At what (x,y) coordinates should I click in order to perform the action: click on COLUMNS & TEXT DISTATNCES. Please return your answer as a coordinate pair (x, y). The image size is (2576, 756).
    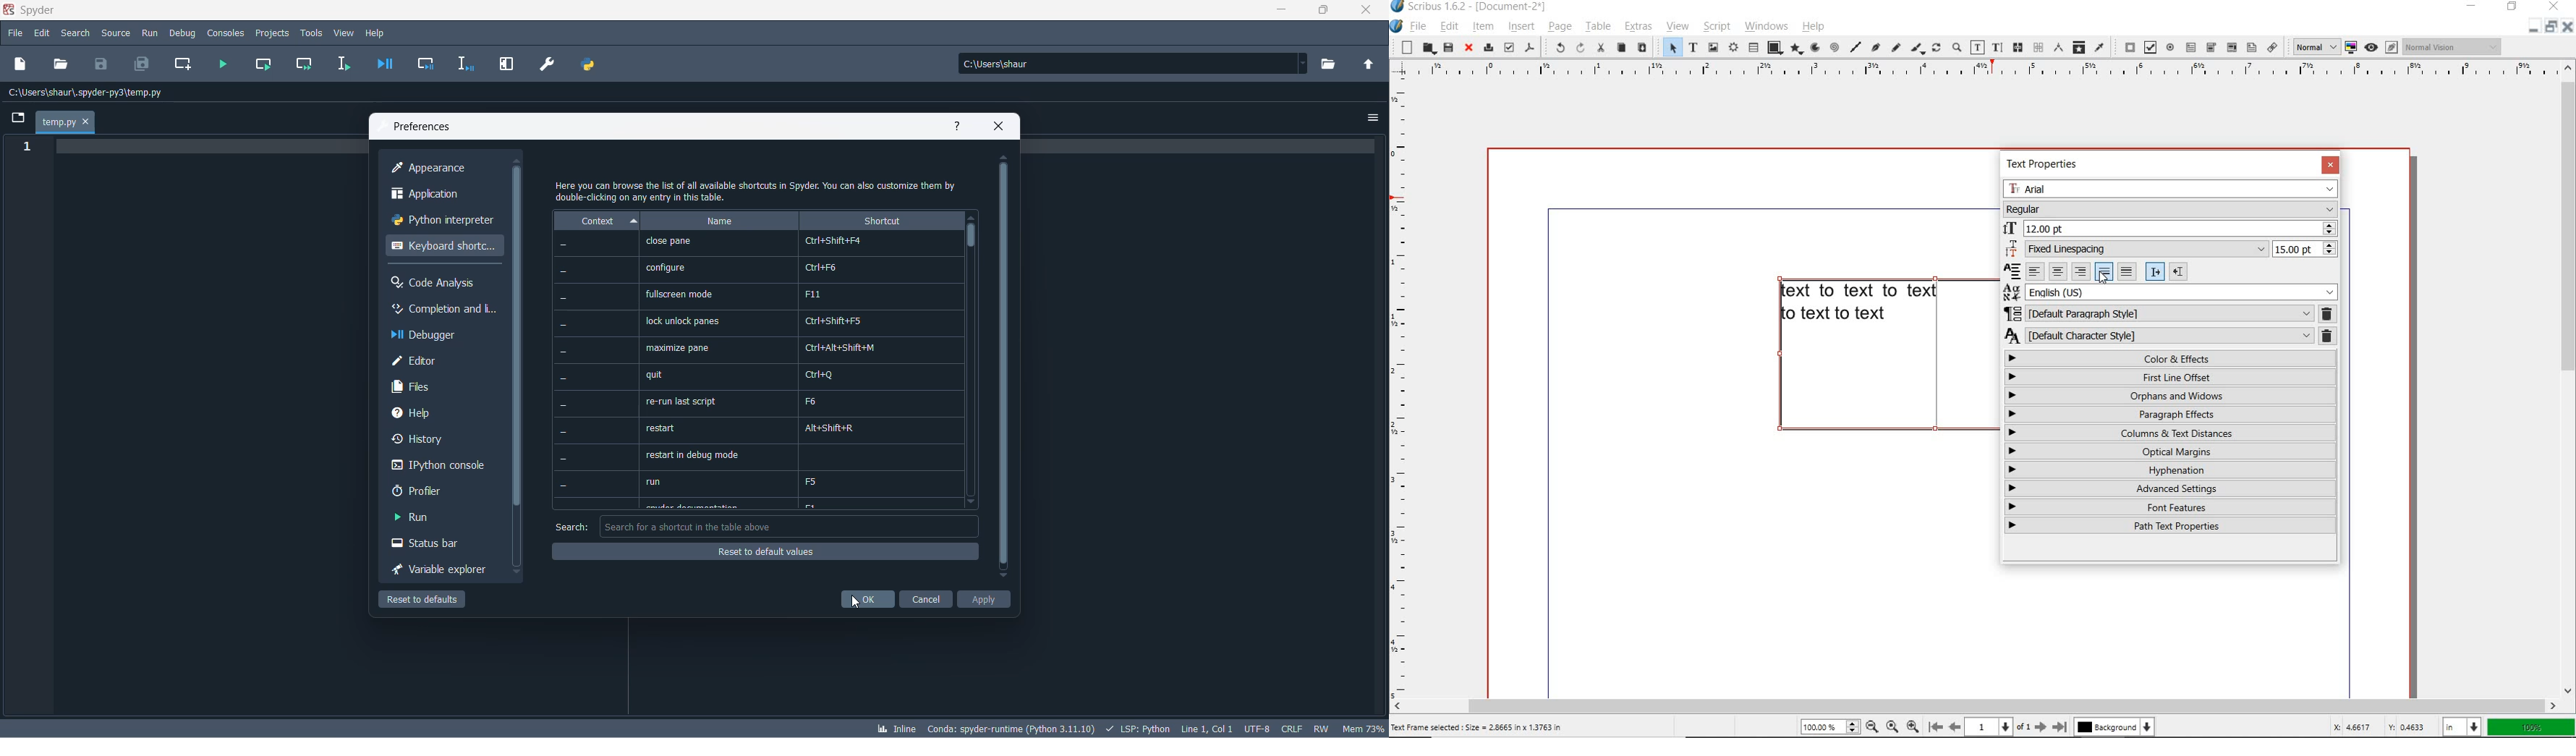
    Looking at the image, I should click on (2172, 433).